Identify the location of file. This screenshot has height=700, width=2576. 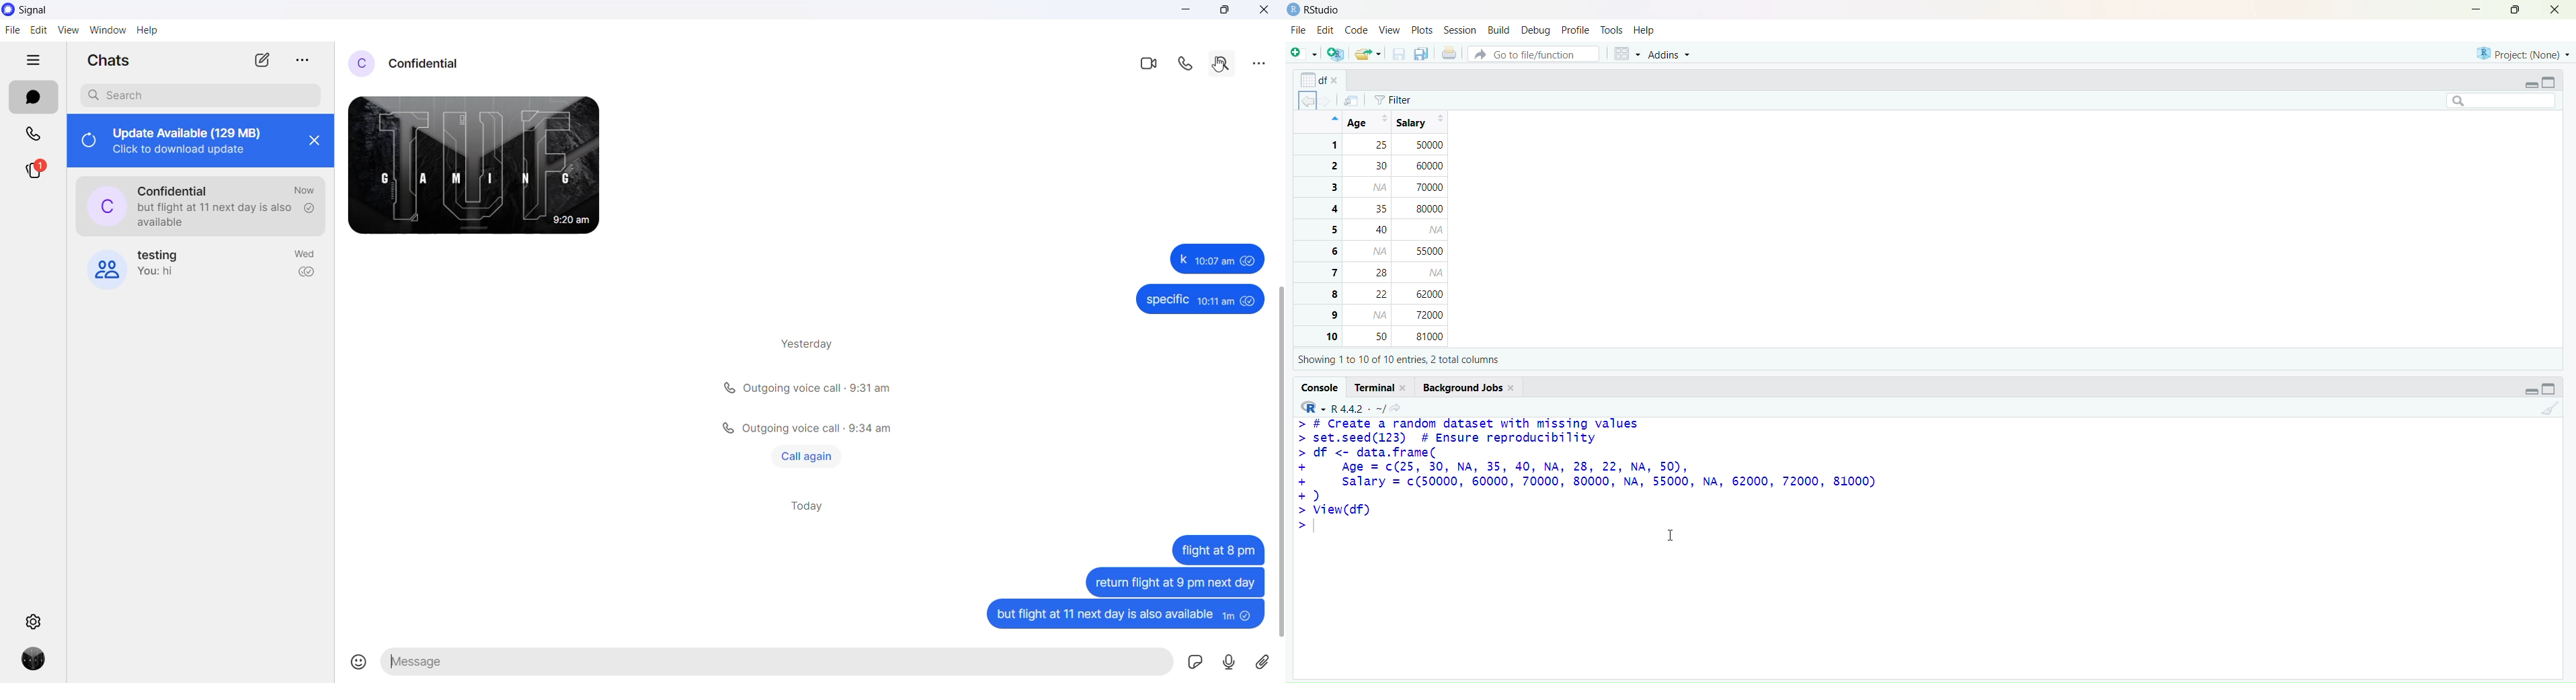
(1299, 31).